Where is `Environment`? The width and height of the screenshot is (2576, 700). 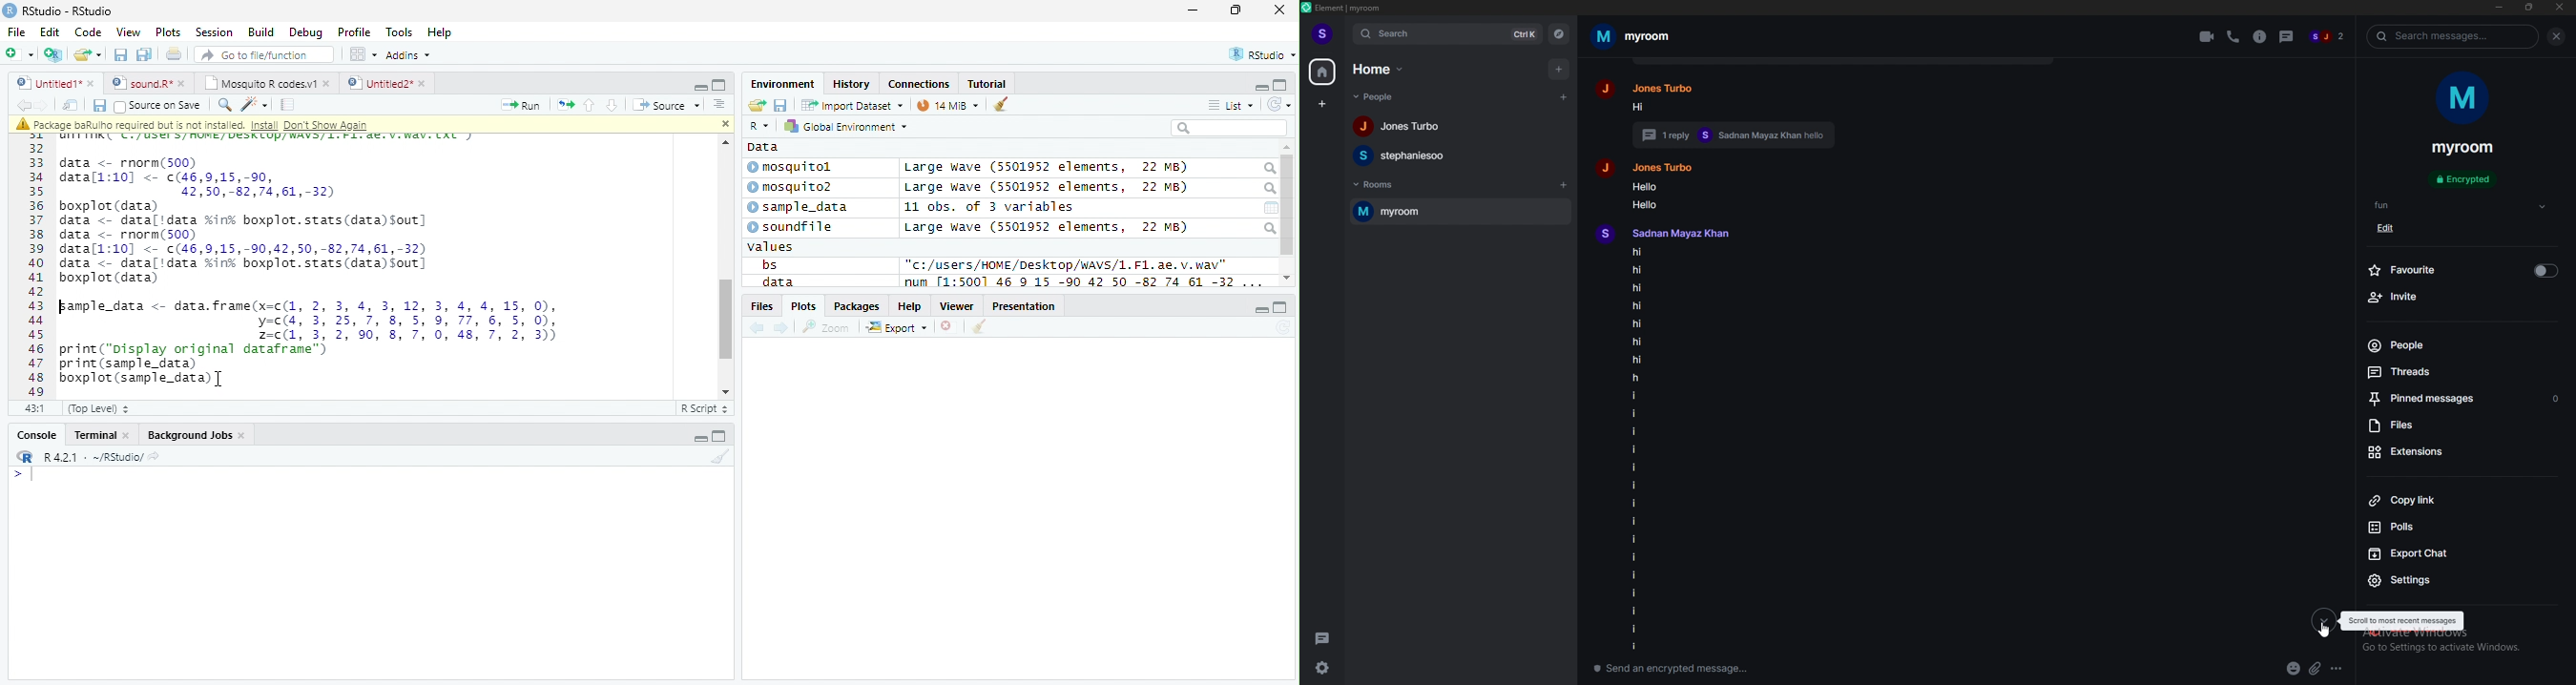 Environment is located at coordinates (783, 84).